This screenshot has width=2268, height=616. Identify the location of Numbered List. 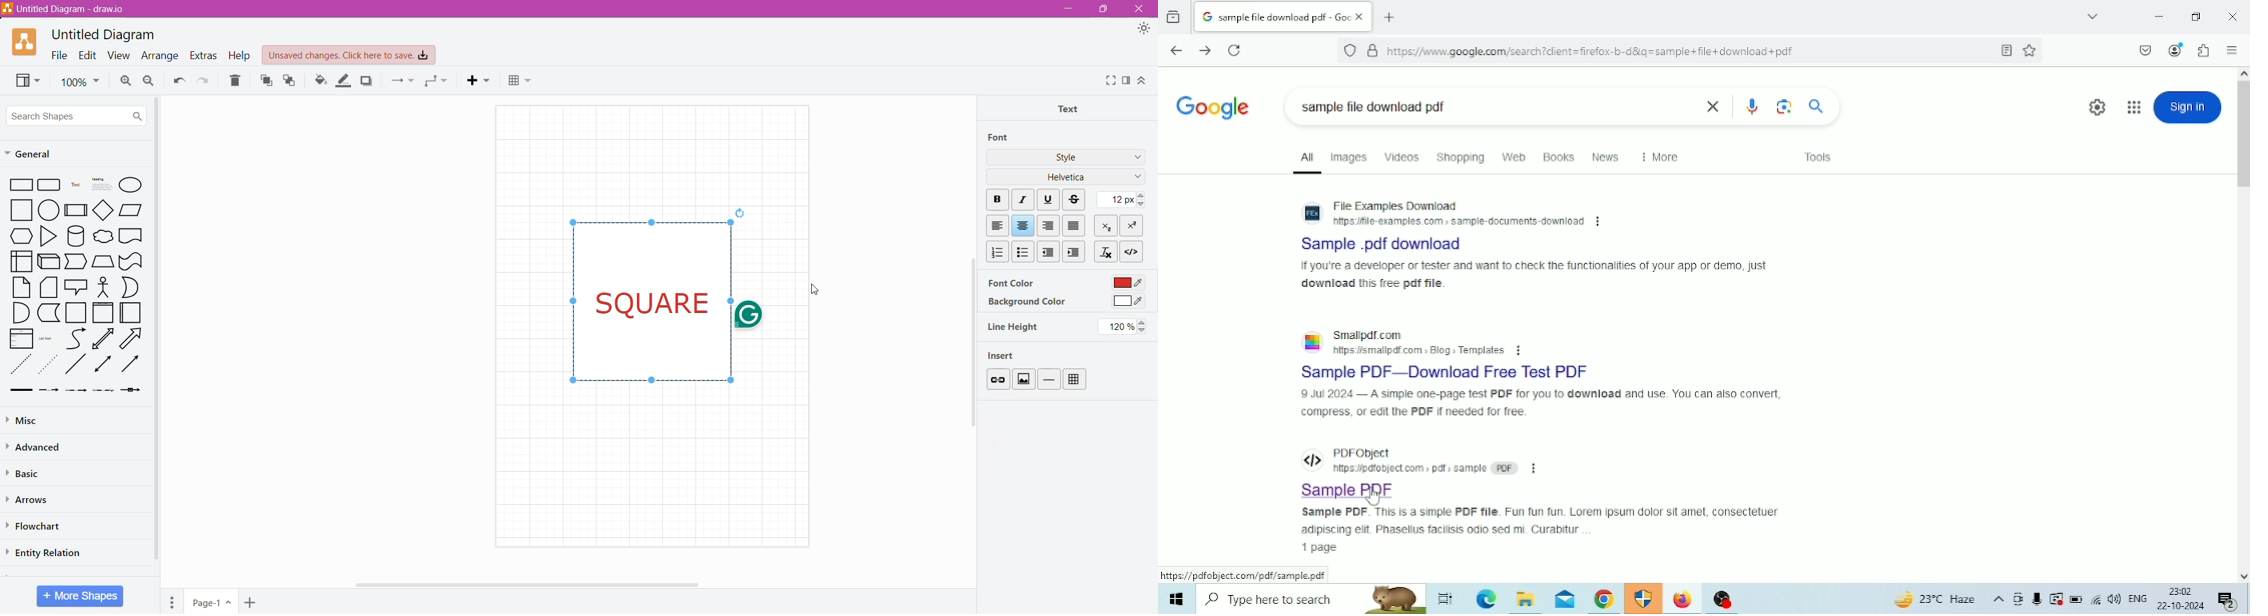
(995, 252).